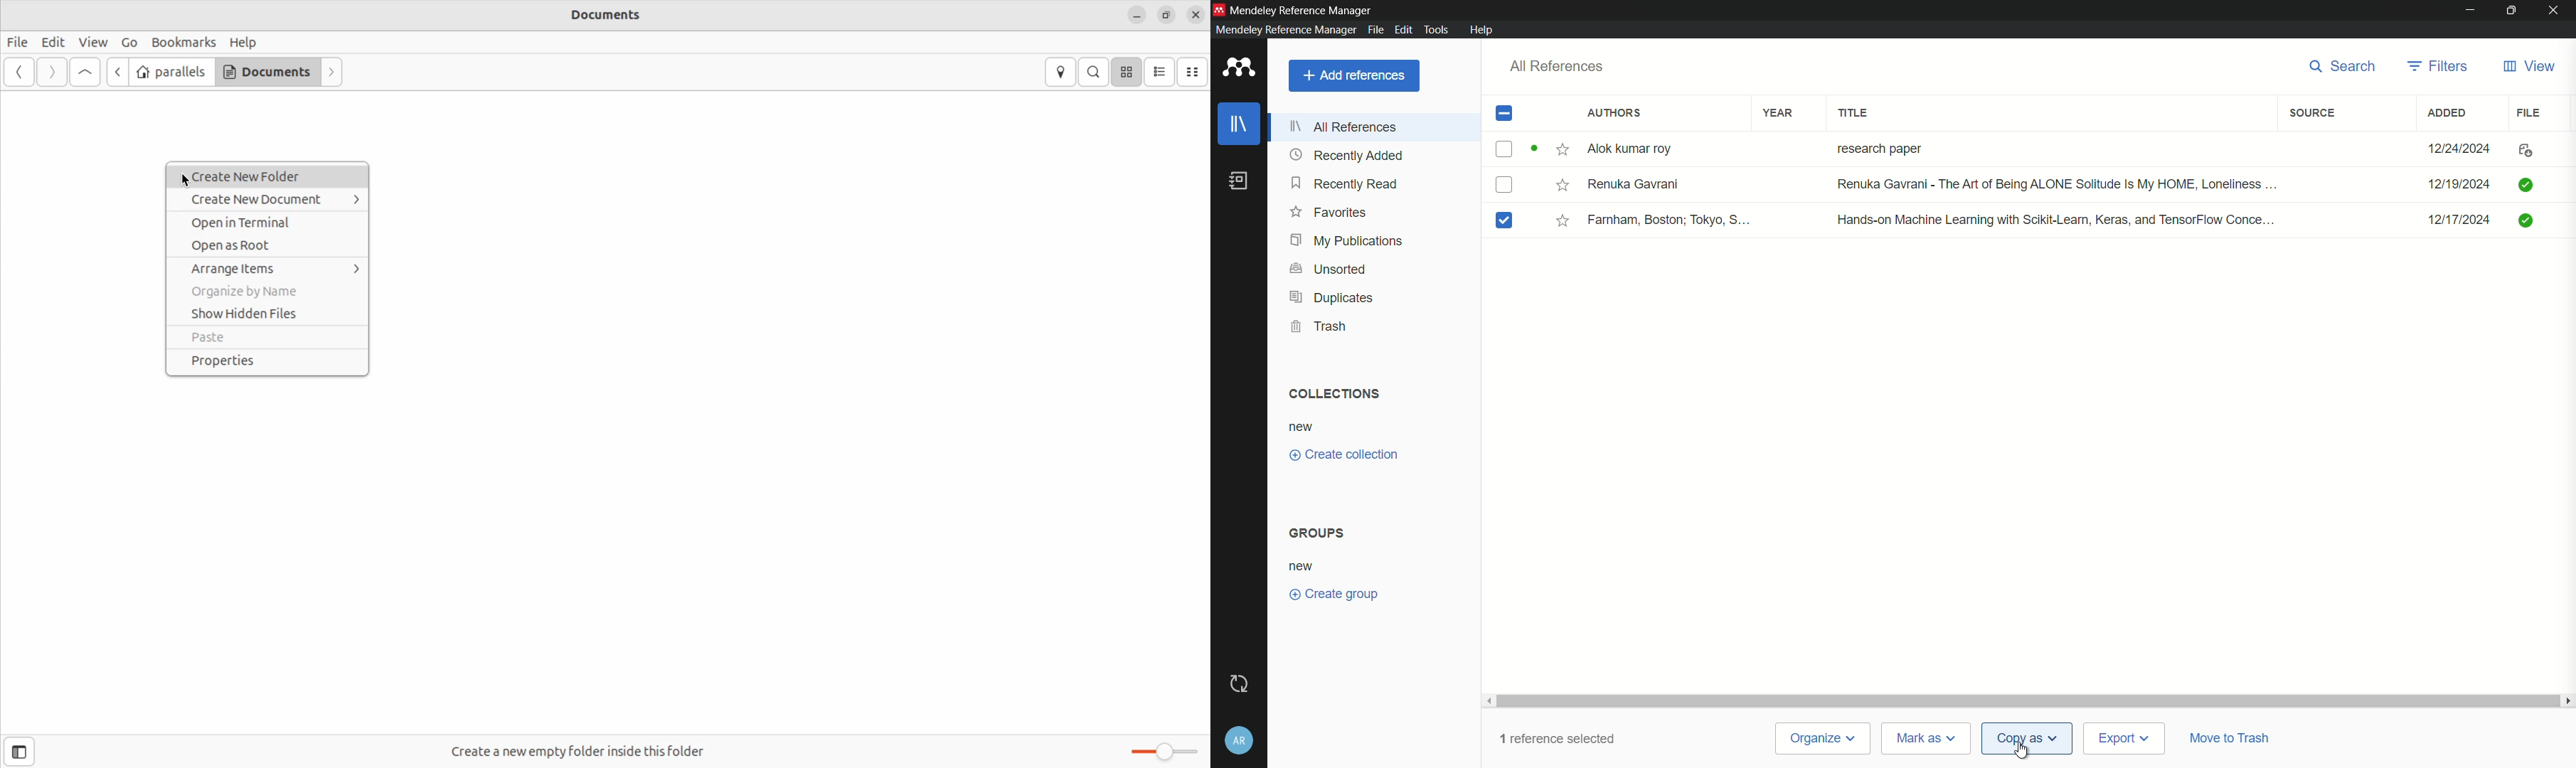  I want to click on location, so click(1061, 72).